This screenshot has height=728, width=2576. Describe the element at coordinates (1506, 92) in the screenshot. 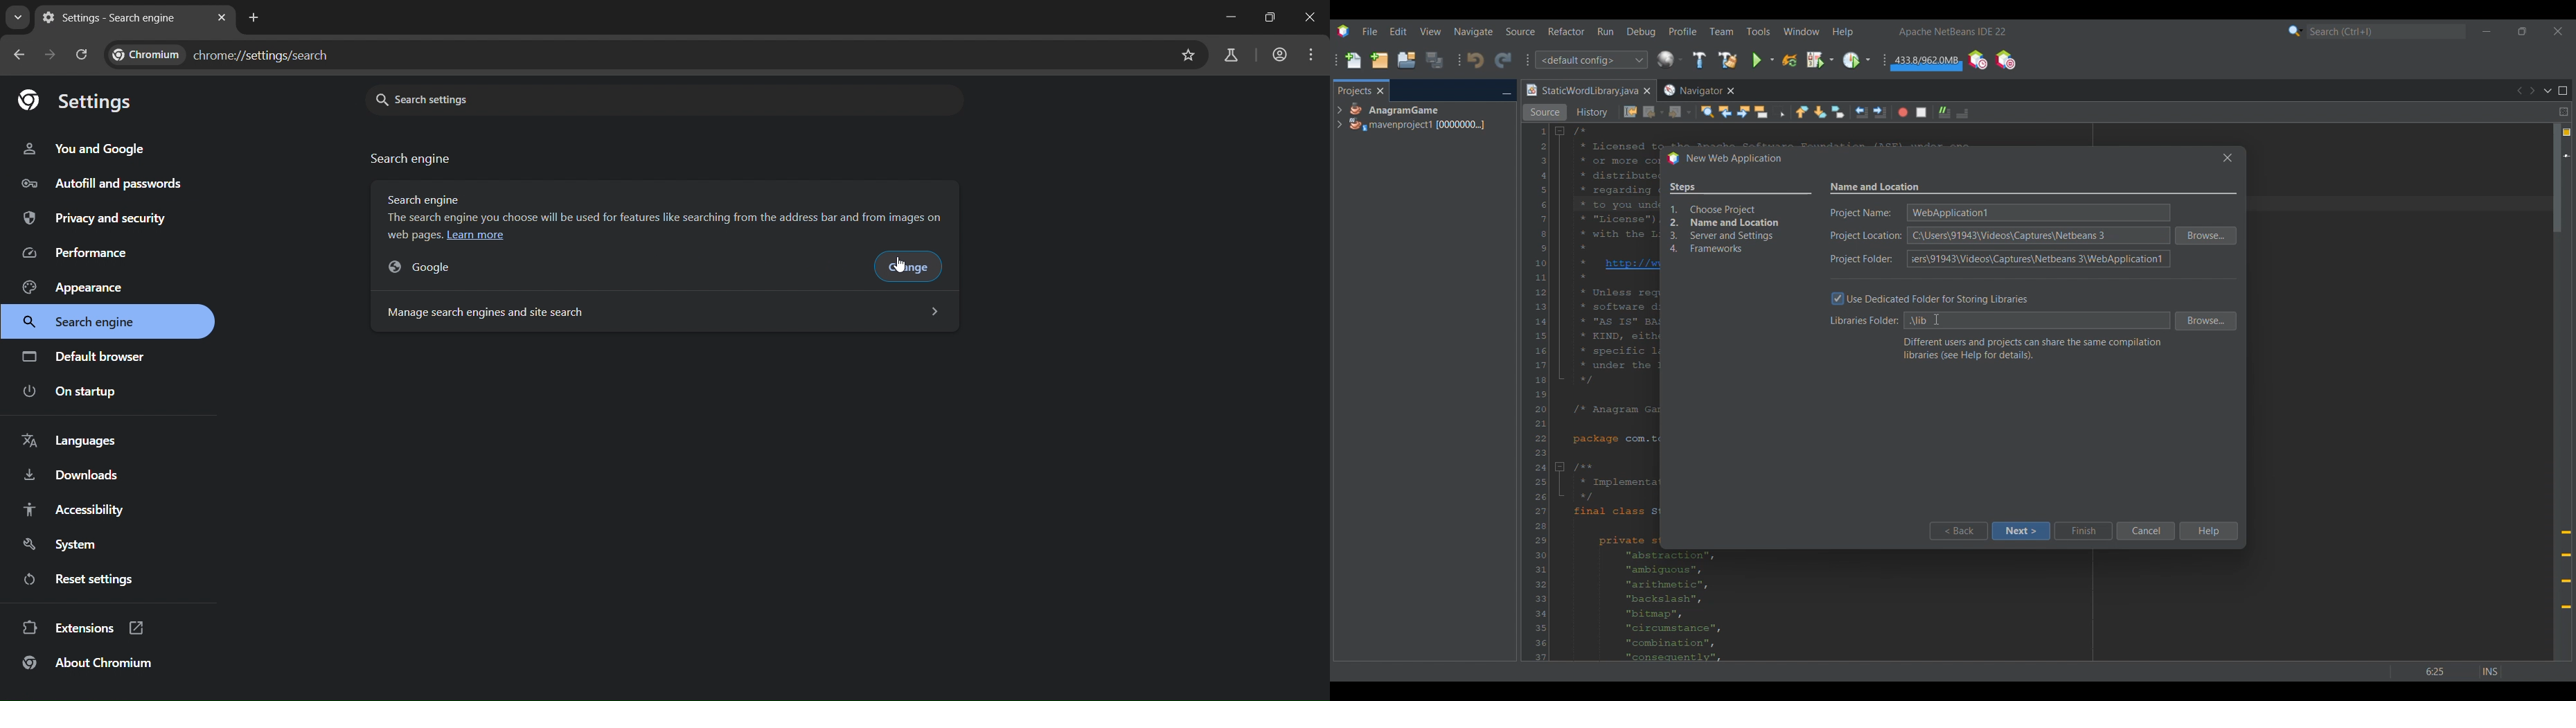

I see `Minimize` at that location.